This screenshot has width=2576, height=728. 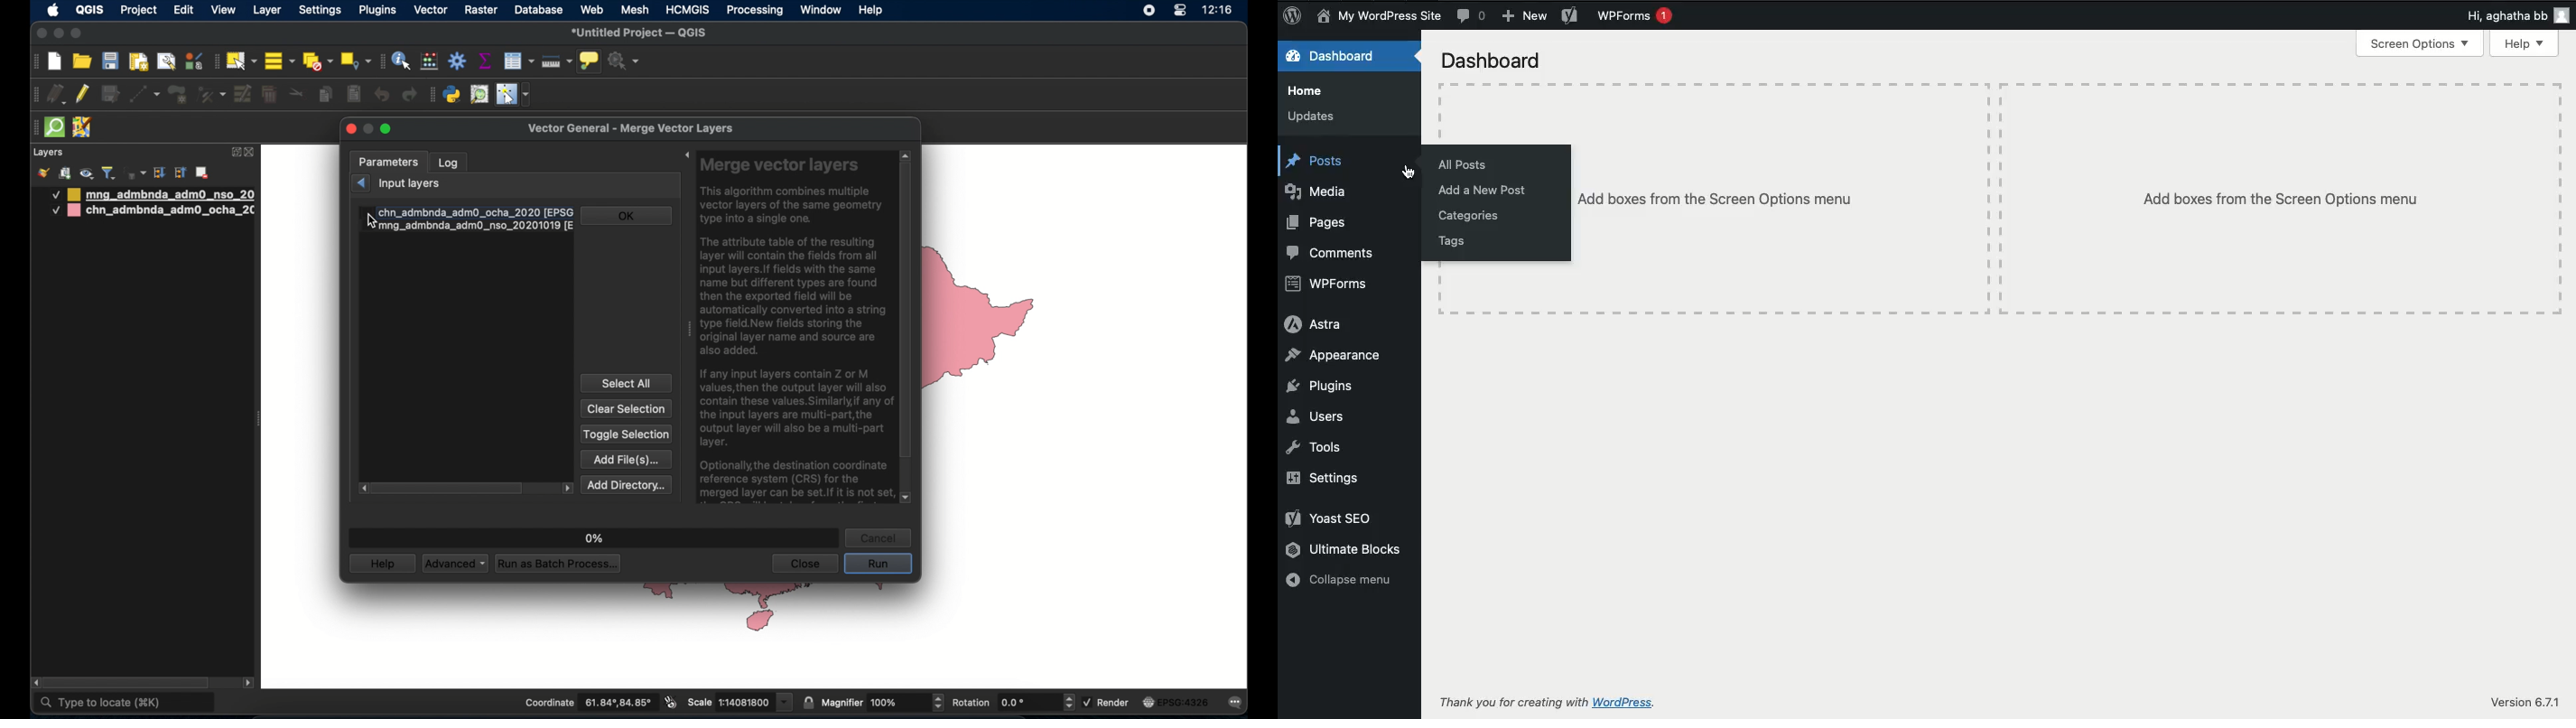 I want to click on Home, so click(x=1308, y=92).